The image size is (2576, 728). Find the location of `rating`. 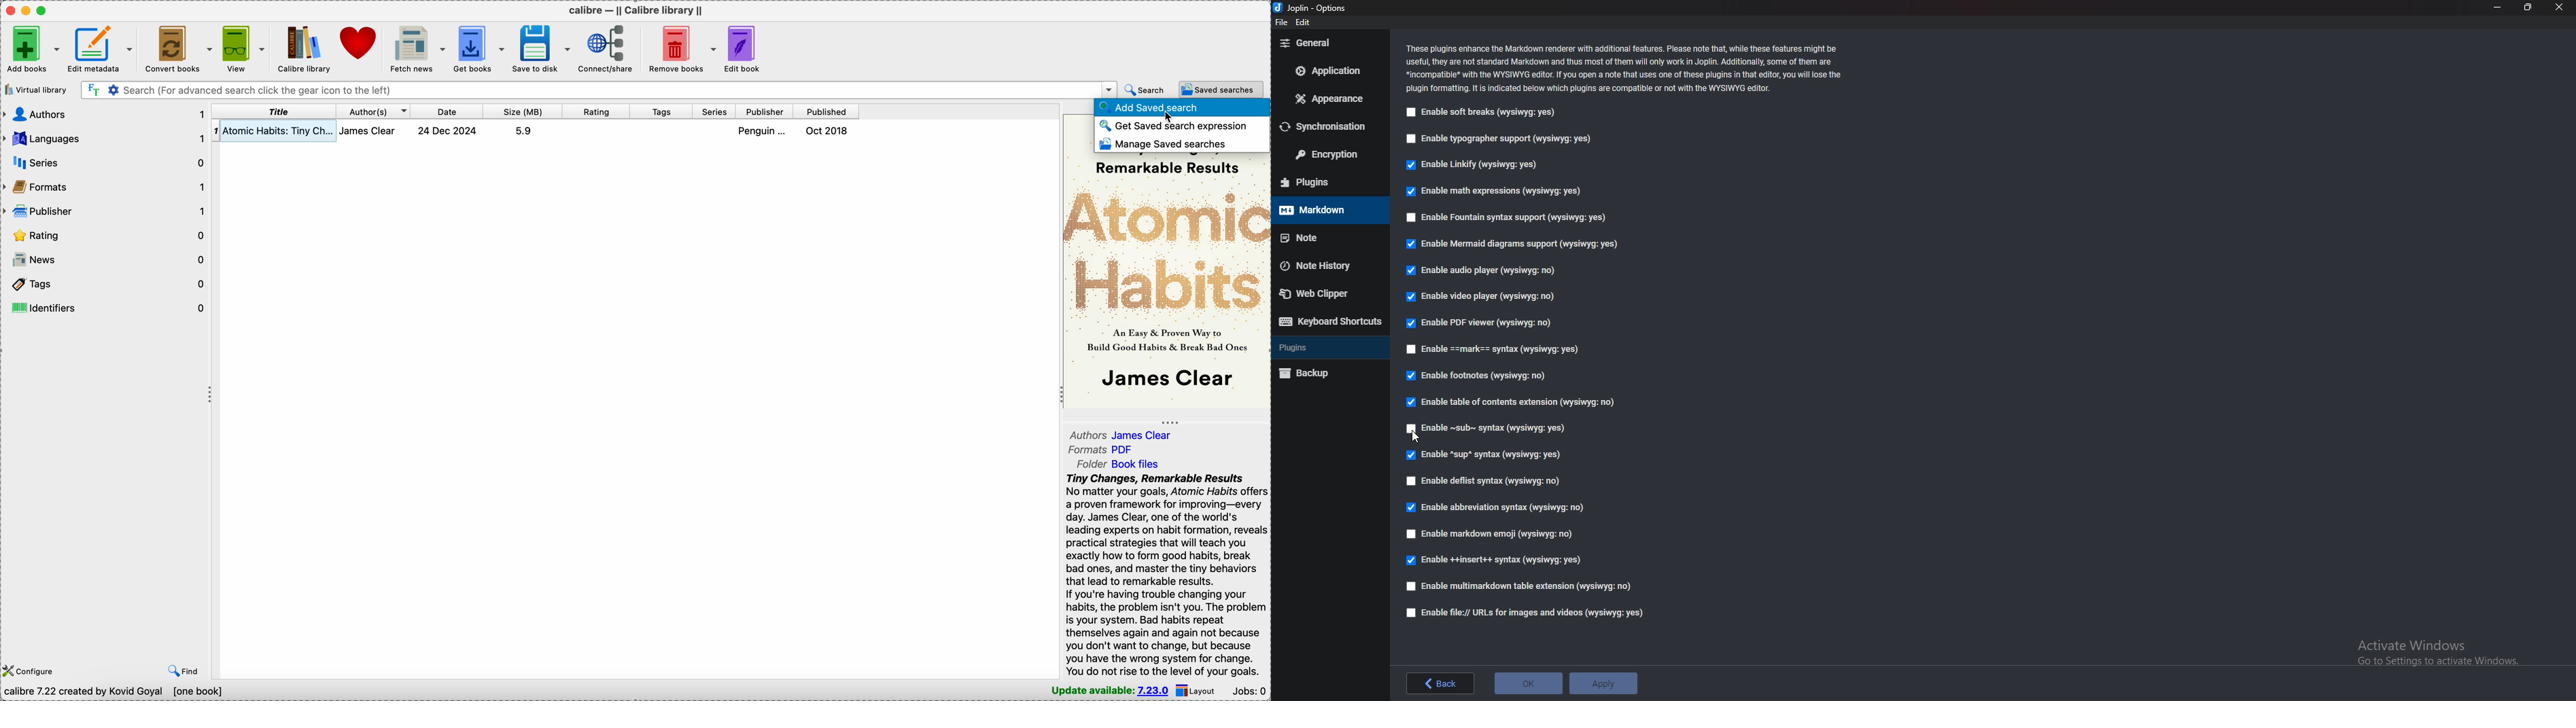

rating is located at coordinates (105, 236).